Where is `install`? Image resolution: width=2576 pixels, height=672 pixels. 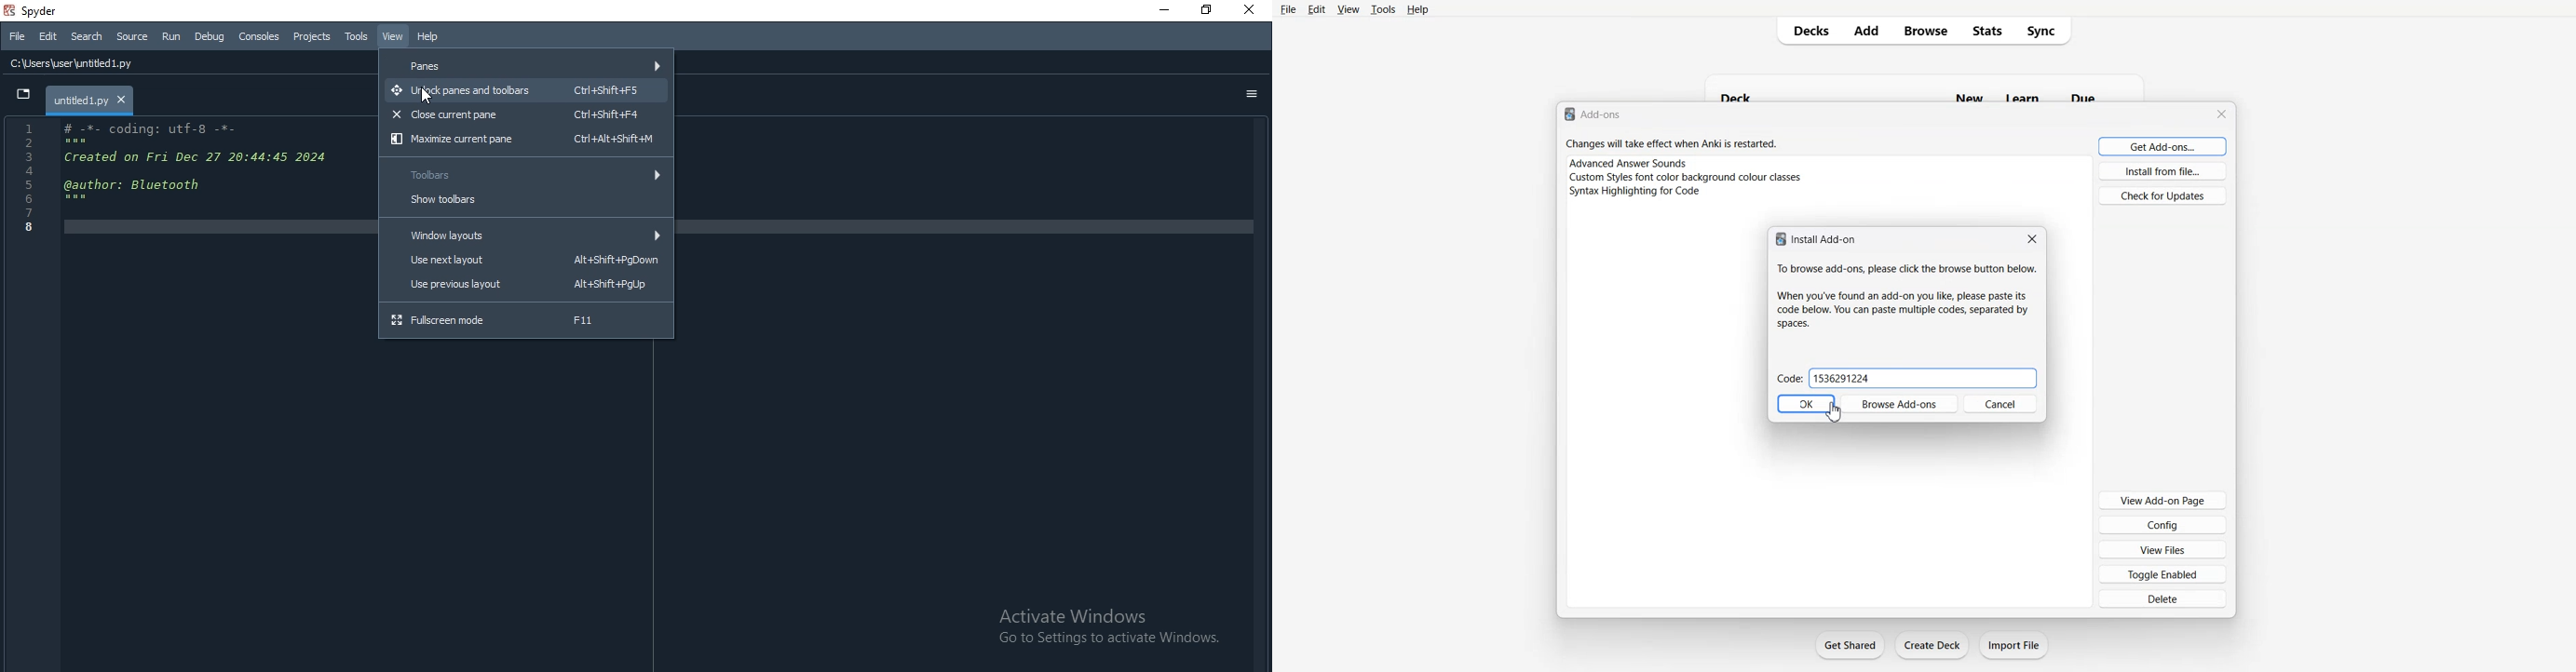 install is located at coordinates (1824, 238).